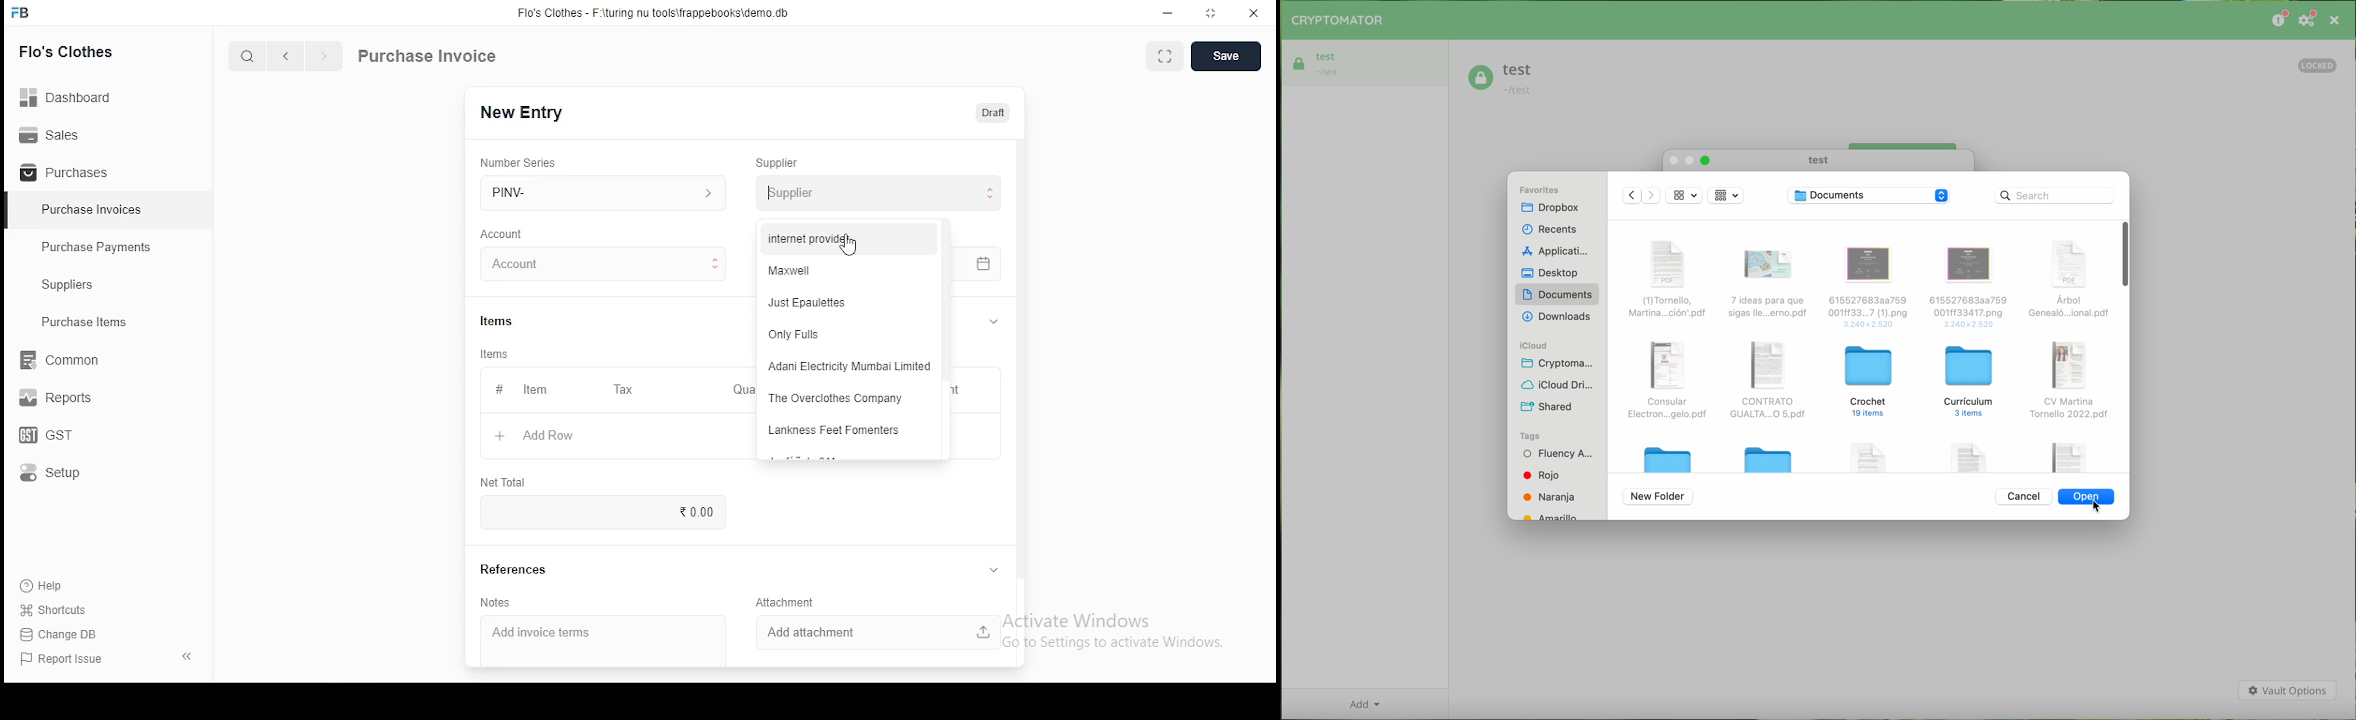 The image size is (2380, 728). Describe the element at coordinates (873, 192) in the screenshot. I see `supplier` at that location.